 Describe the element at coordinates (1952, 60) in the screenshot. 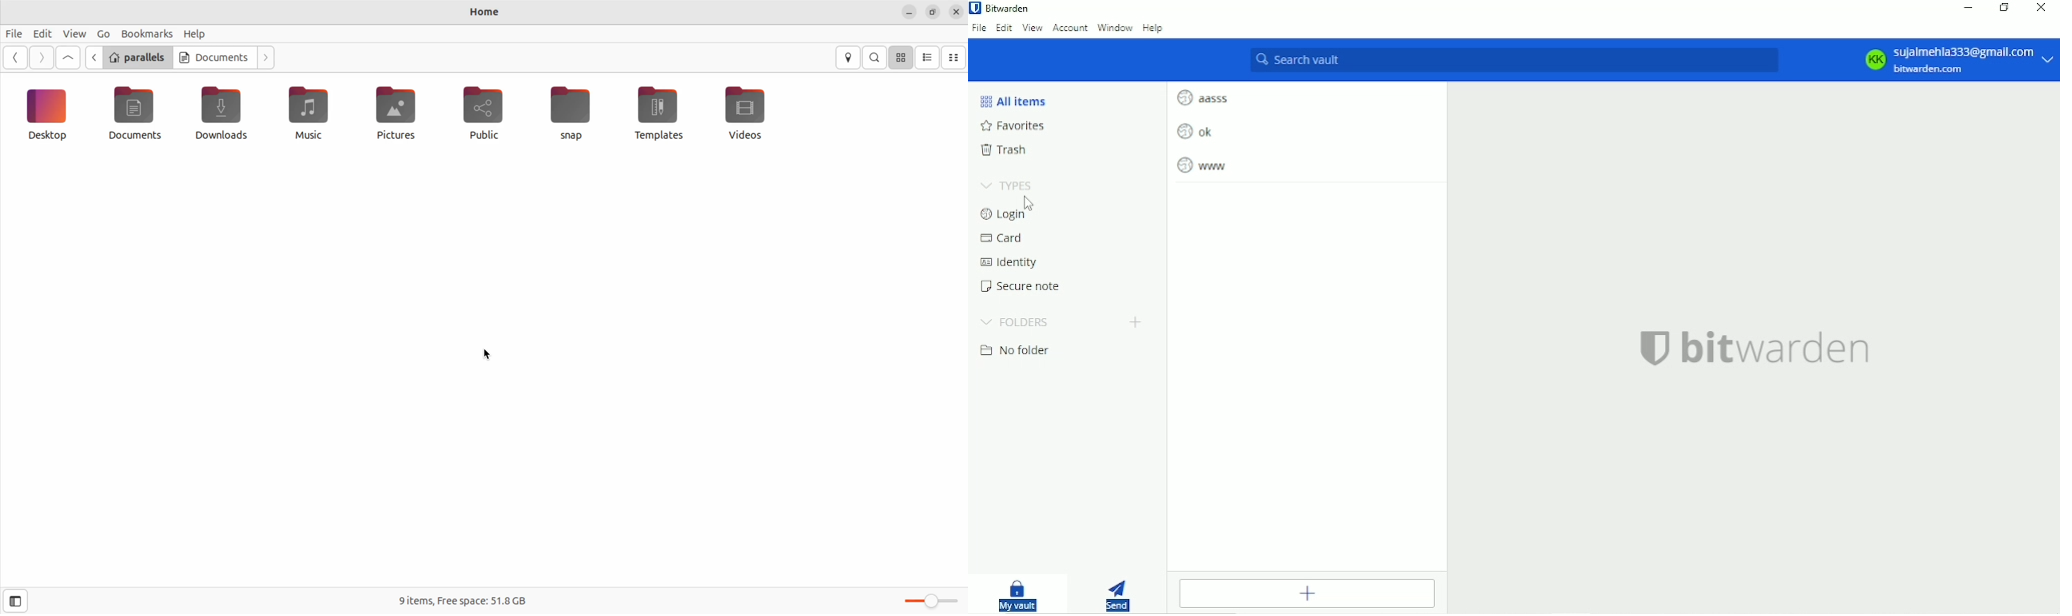

I see `Account` at that location.